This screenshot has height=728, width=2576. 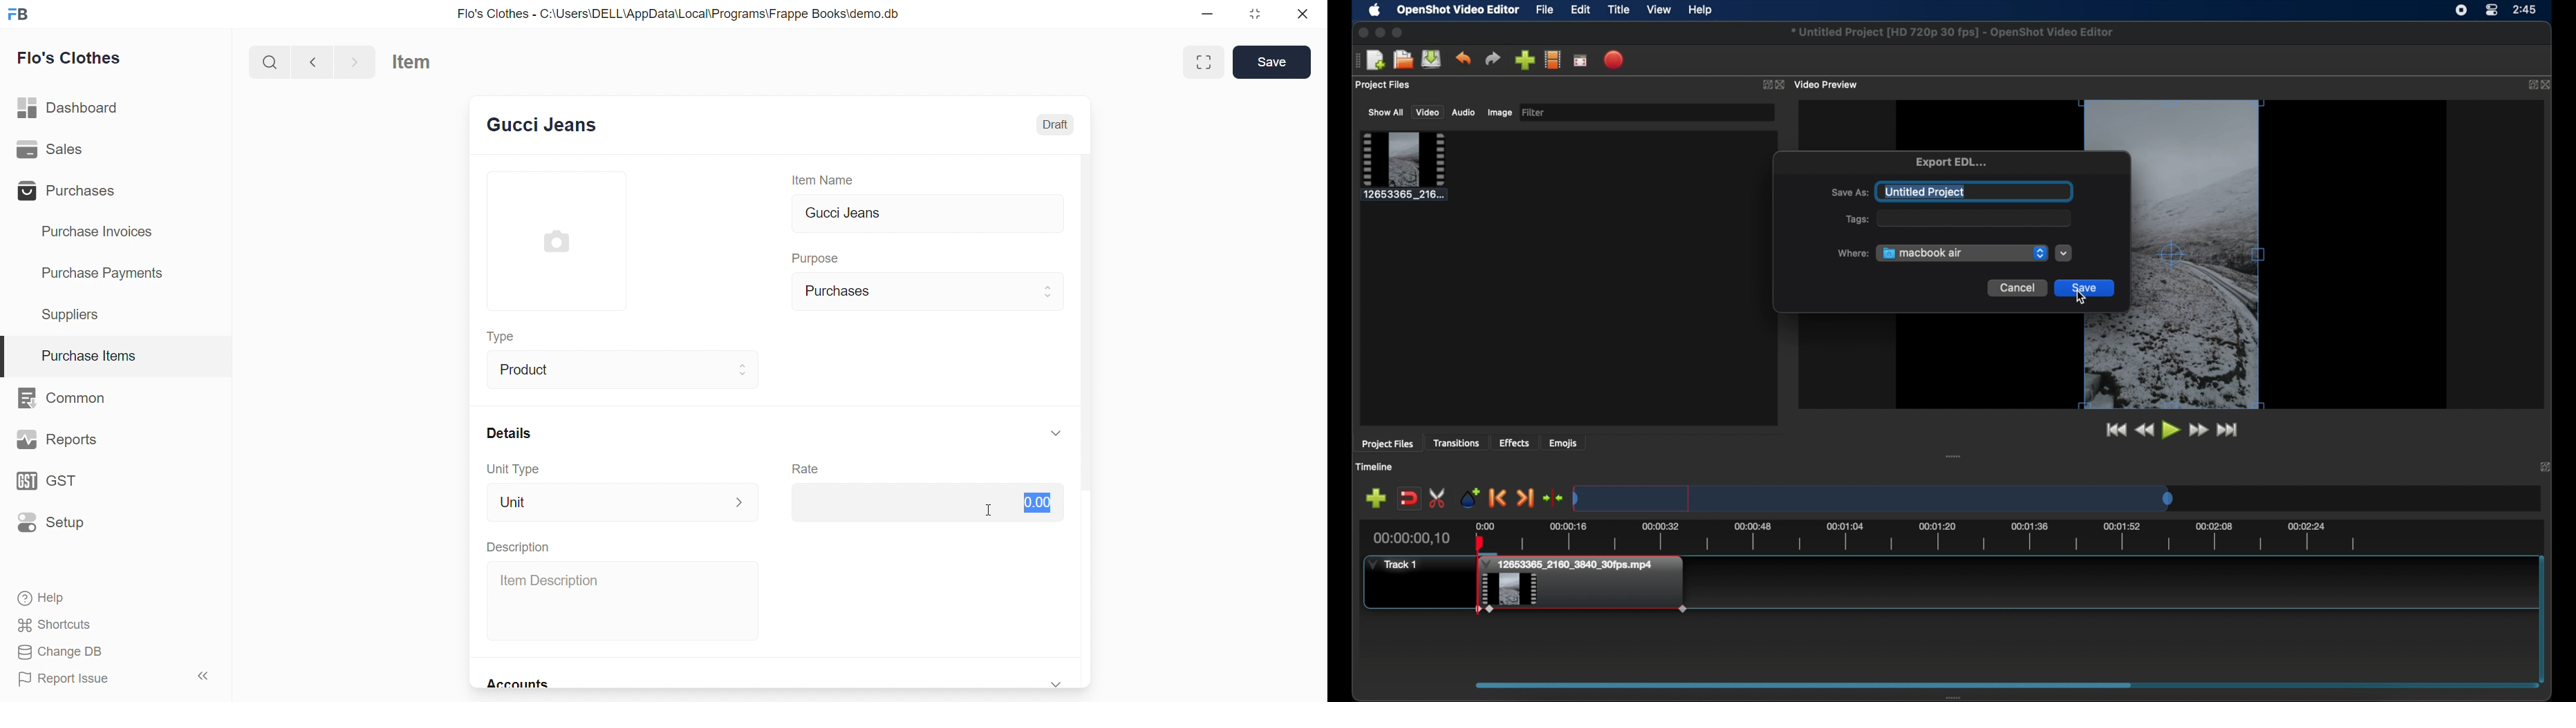 I want to click on Report Issue, so click(x=86, y=678).